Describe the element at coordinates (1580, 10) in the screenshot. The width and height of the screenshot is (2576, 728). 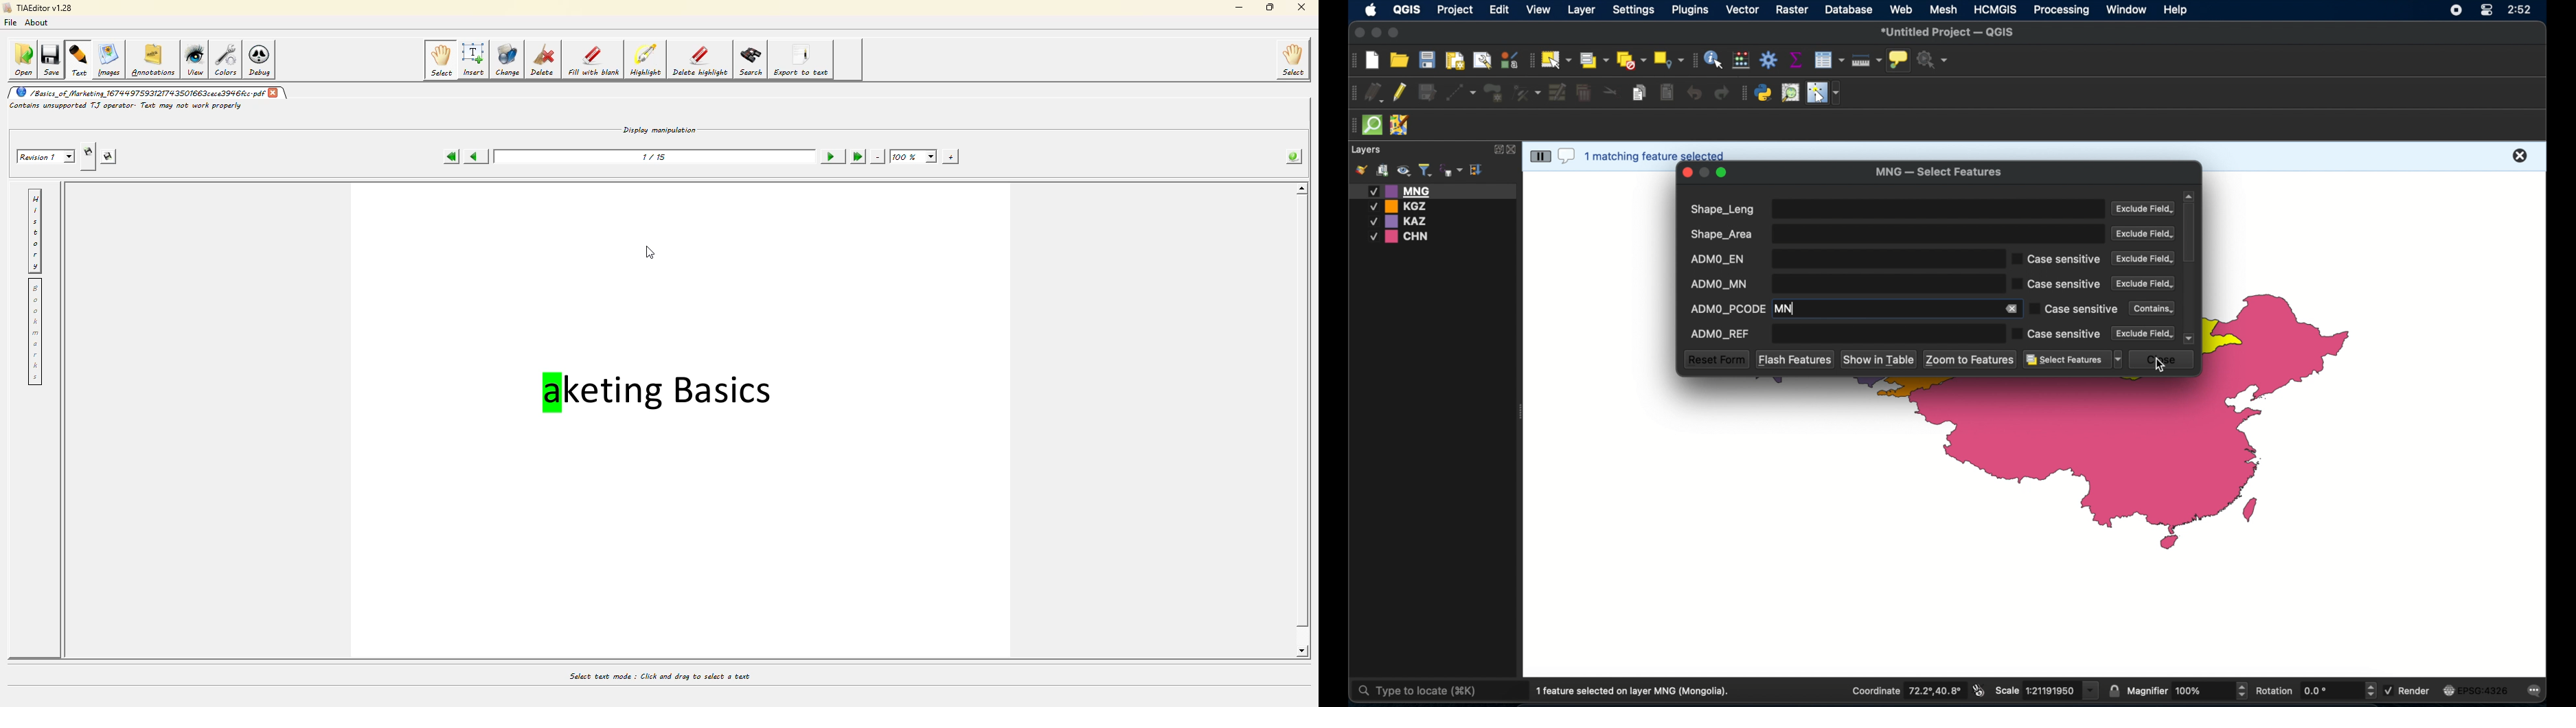
I see `layer` at that location.